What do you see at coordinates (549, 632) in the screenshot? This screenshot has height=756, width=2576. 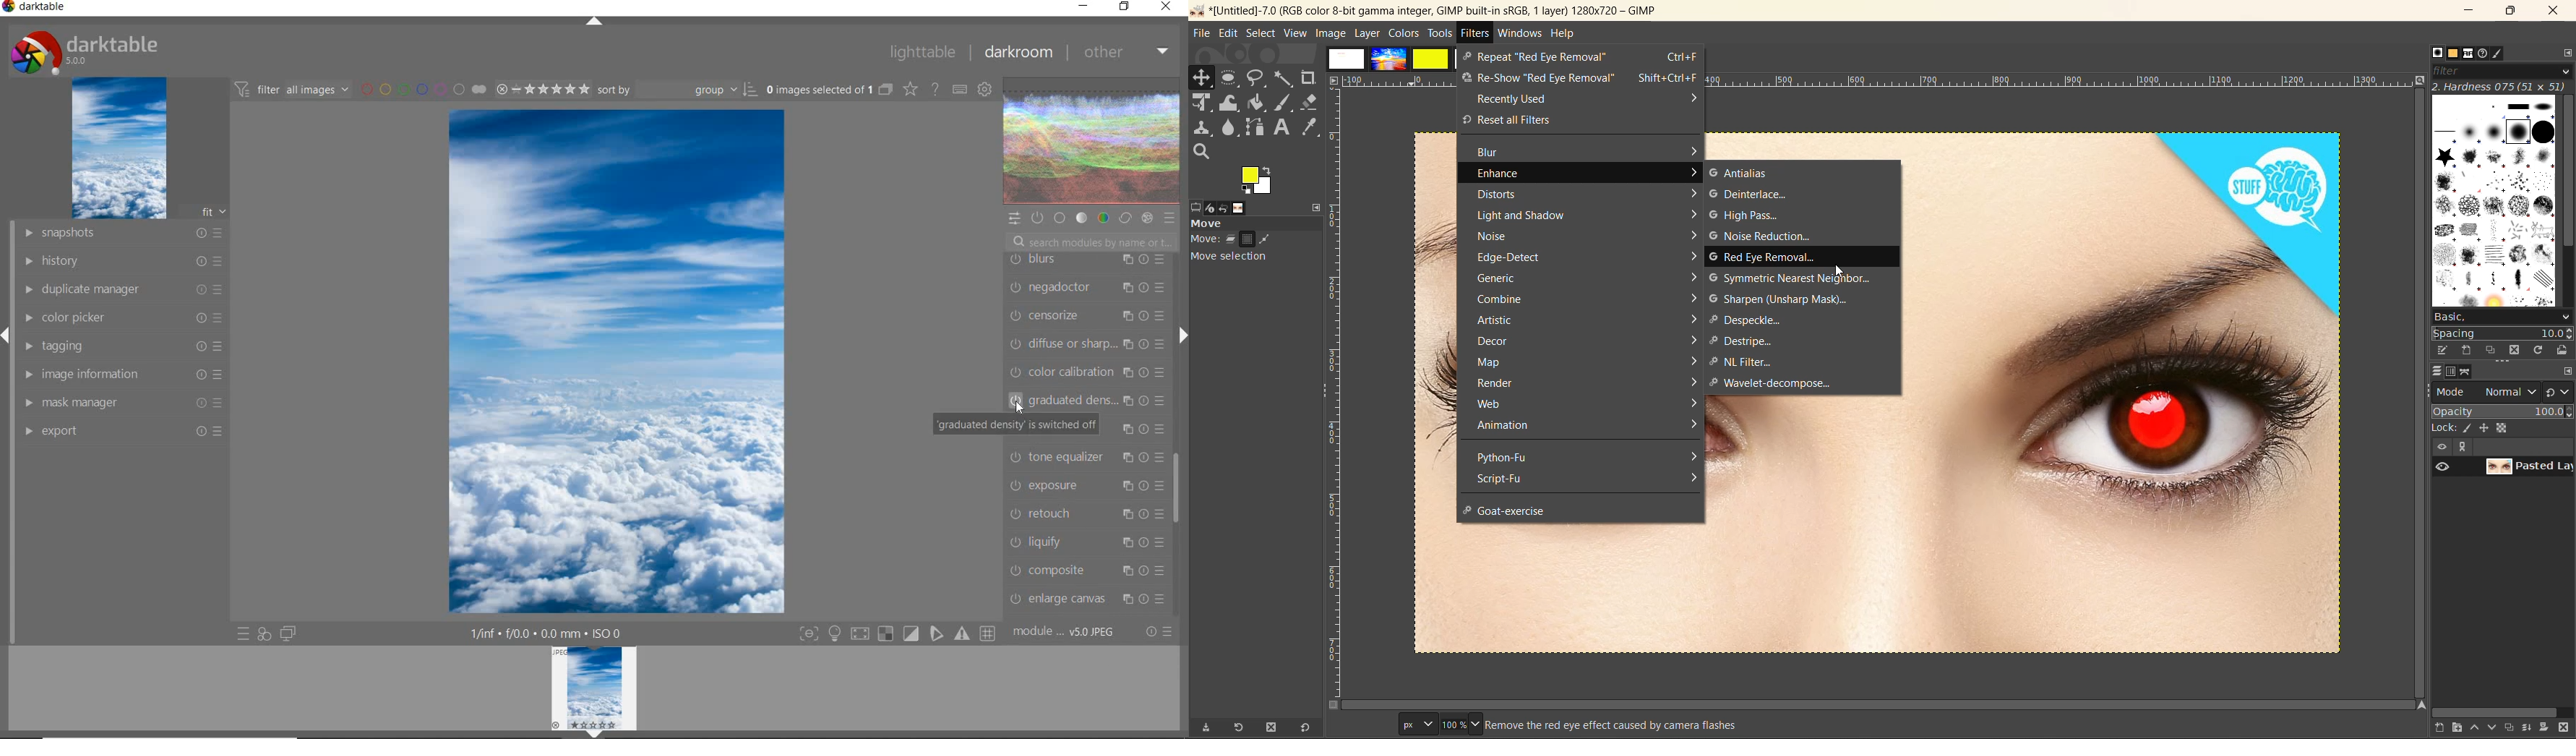 I see `1/inf f/0.0 0.0 mm ISO 0` at bounding box center [549, 632].